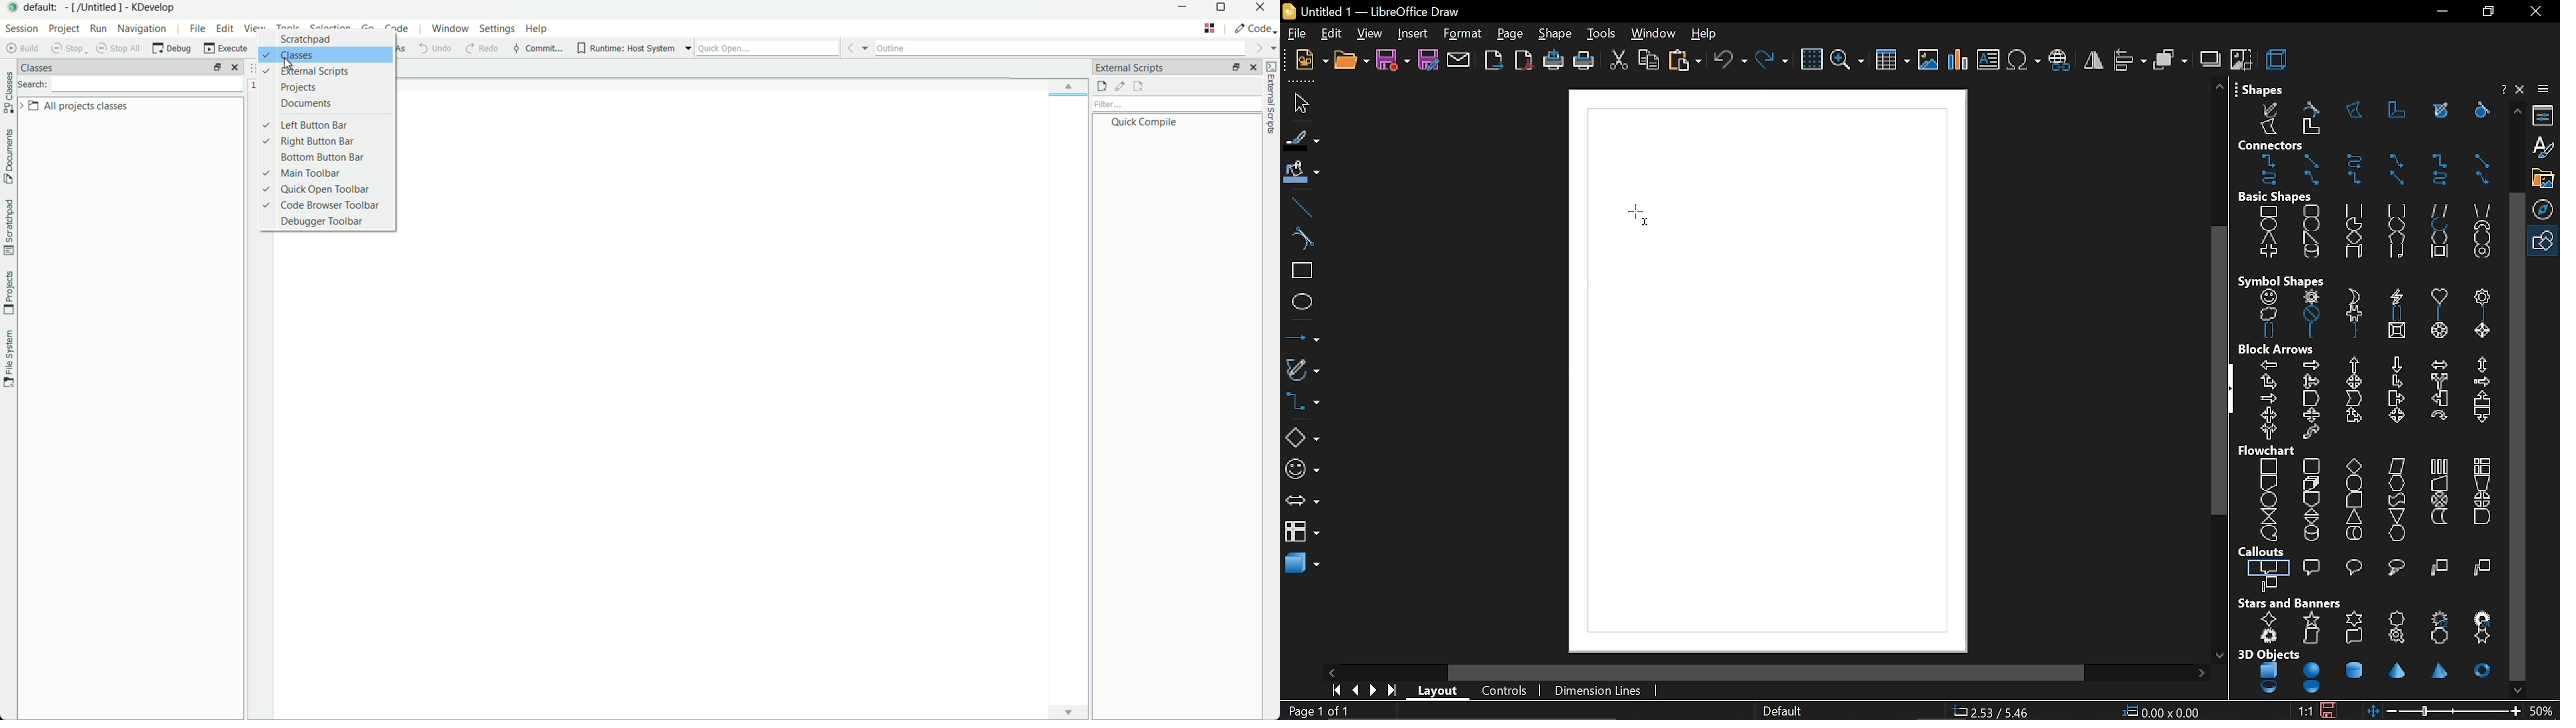 Image resolution: width=2576 pixels, height=728 pixels. I want to click on go to last page, so click(1390, 693).